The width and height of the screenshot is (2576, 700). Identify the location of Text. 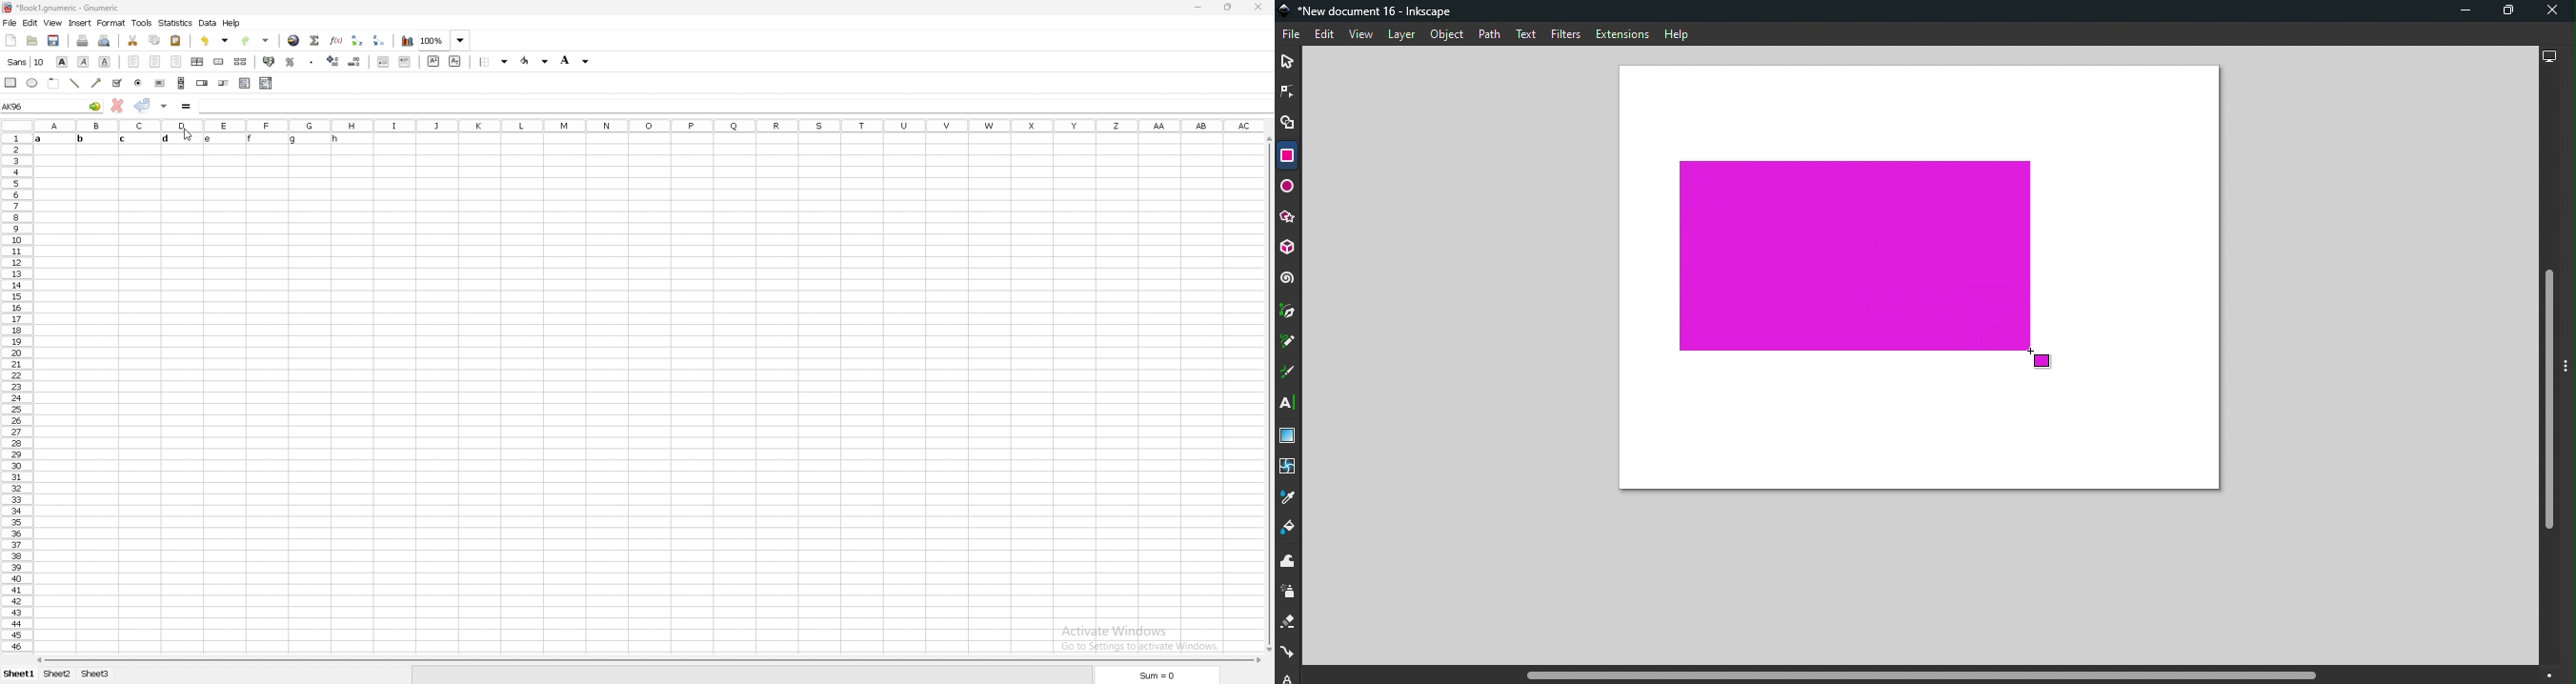
(1528, 35).